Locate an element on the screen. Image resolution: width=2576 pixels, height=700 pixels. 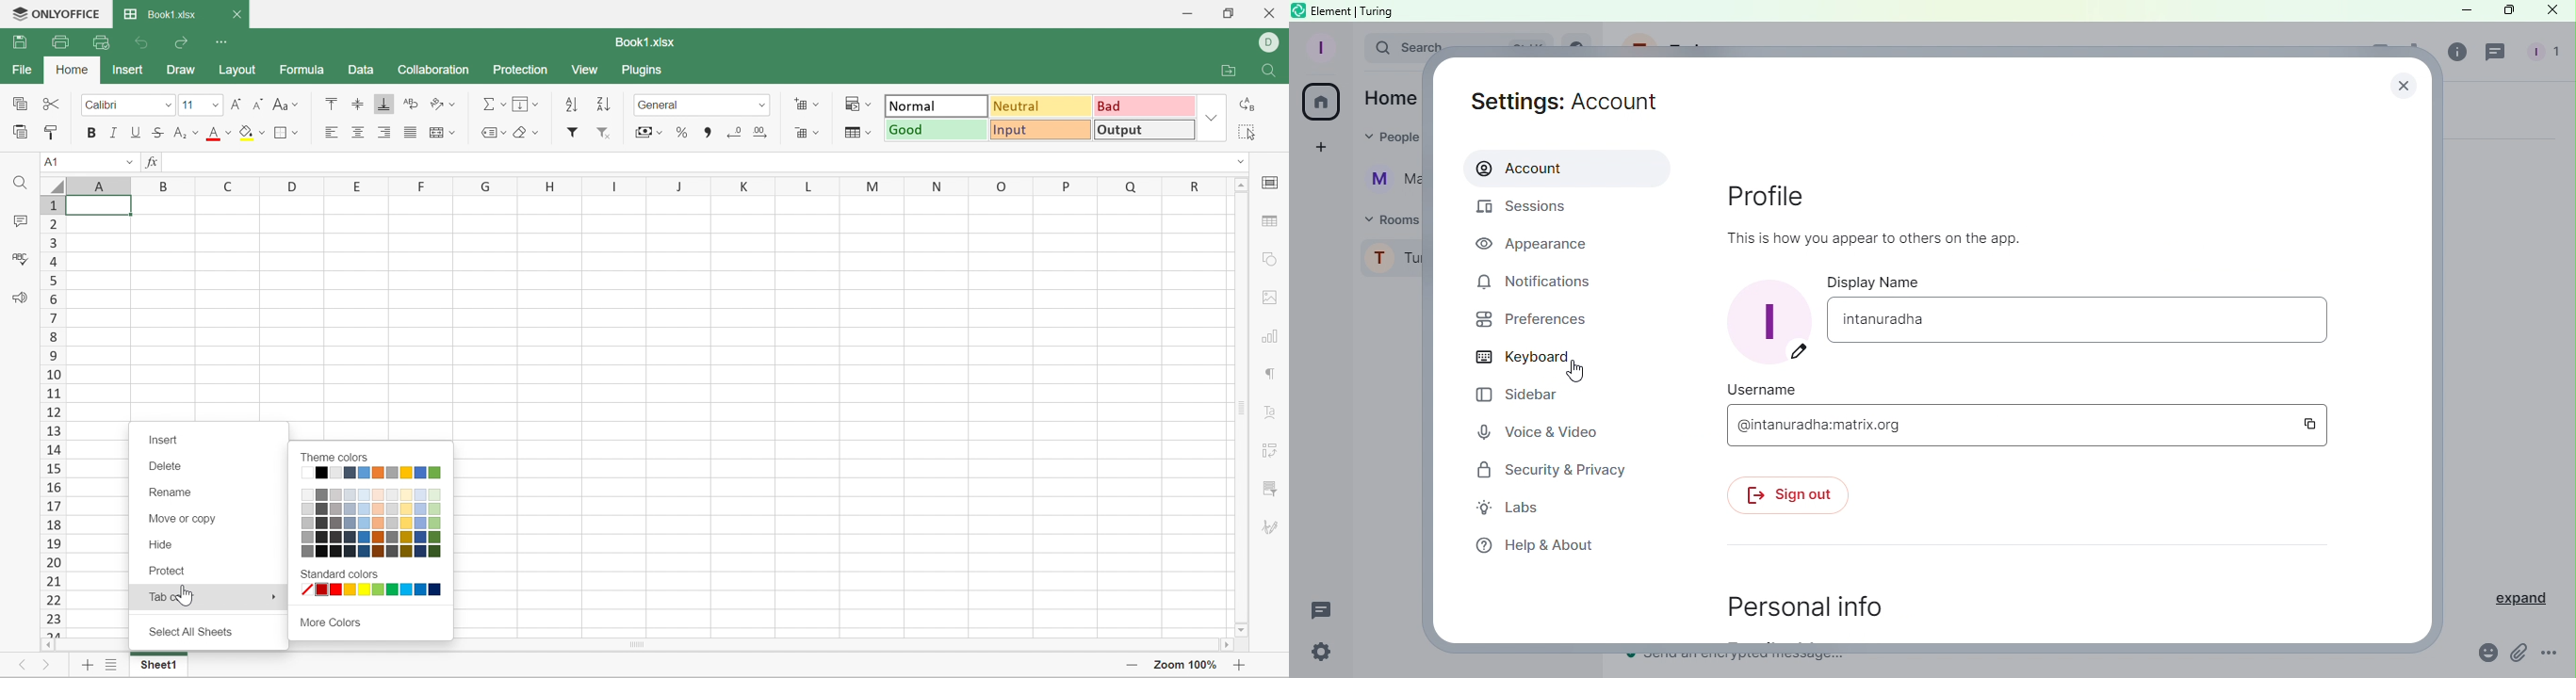
13 is located at coordinates (55, 432).